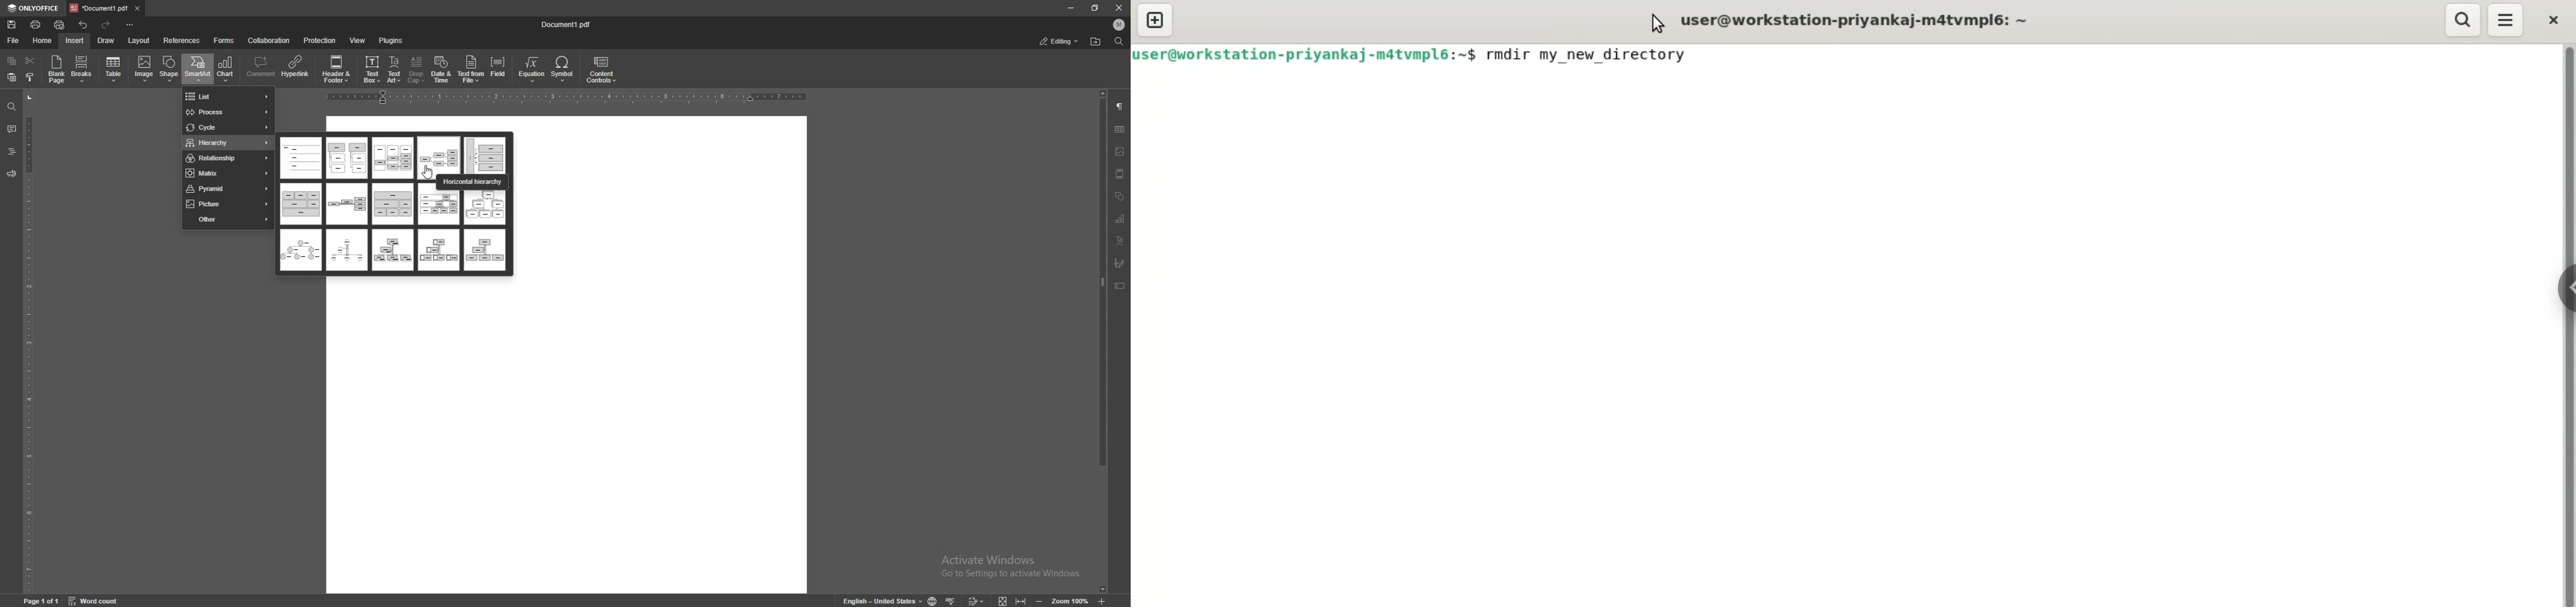  Describe the element at coordinates (347, 159) in the screenshot. I see `hierarchy smart art` at that location.